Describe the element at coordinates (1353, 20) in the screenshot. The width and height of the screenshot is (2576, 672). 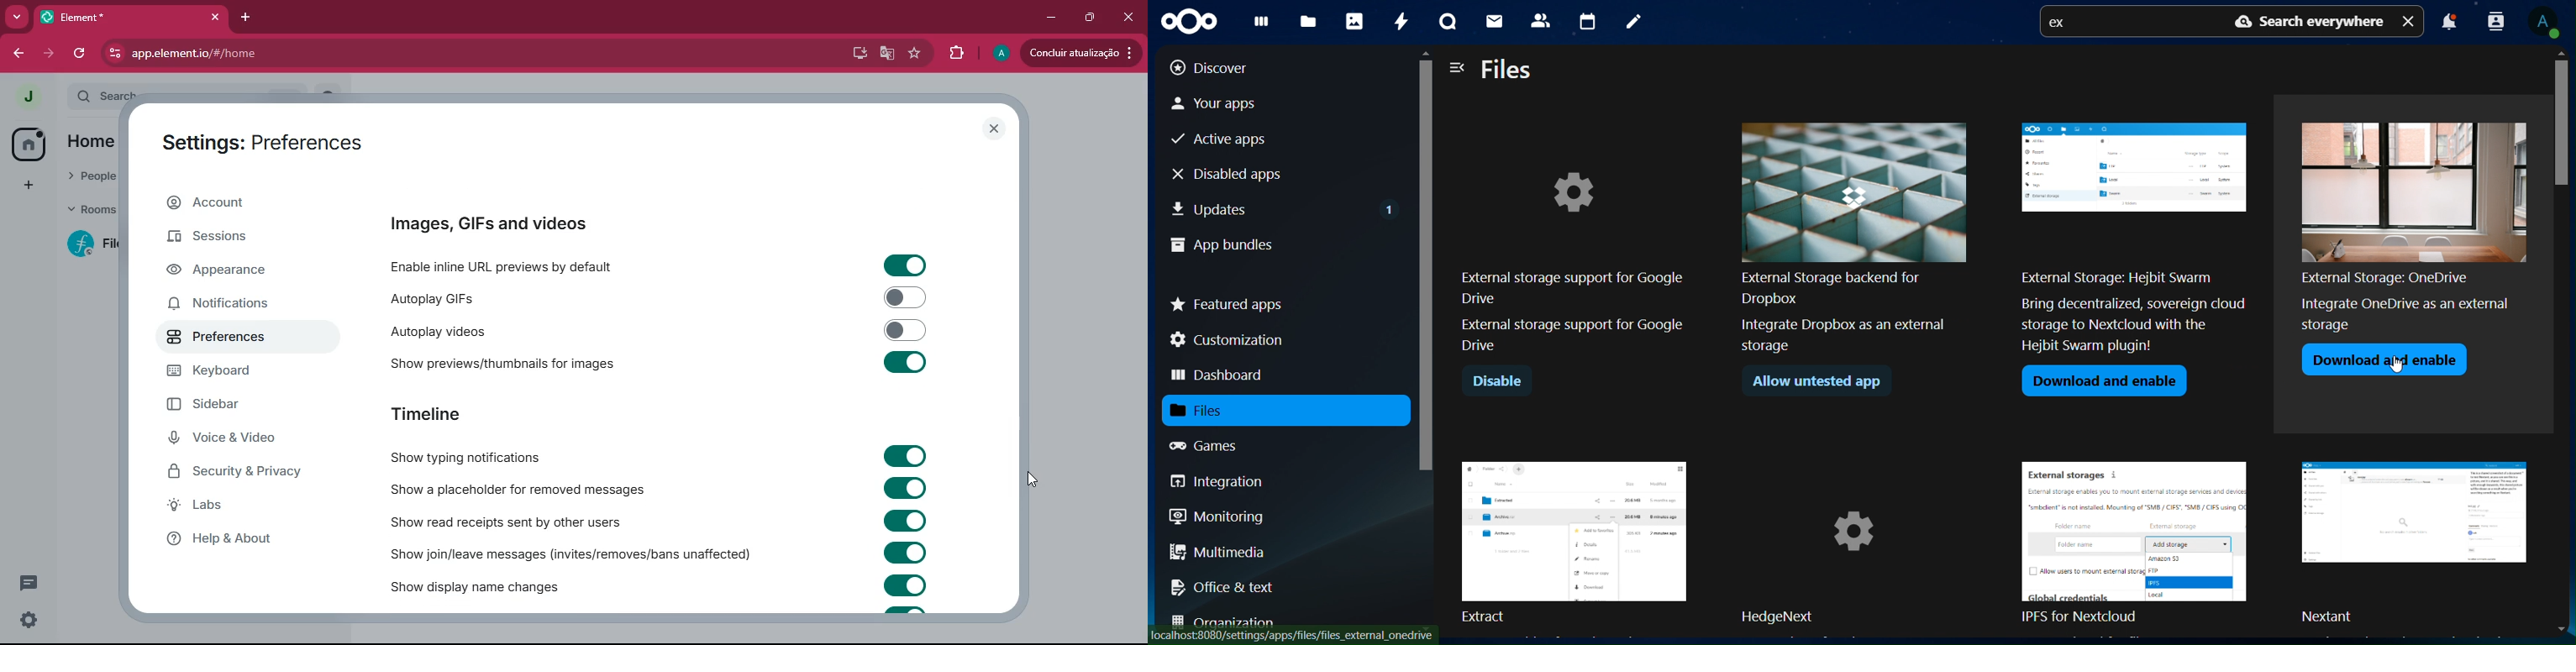
I see `photos` at that location.